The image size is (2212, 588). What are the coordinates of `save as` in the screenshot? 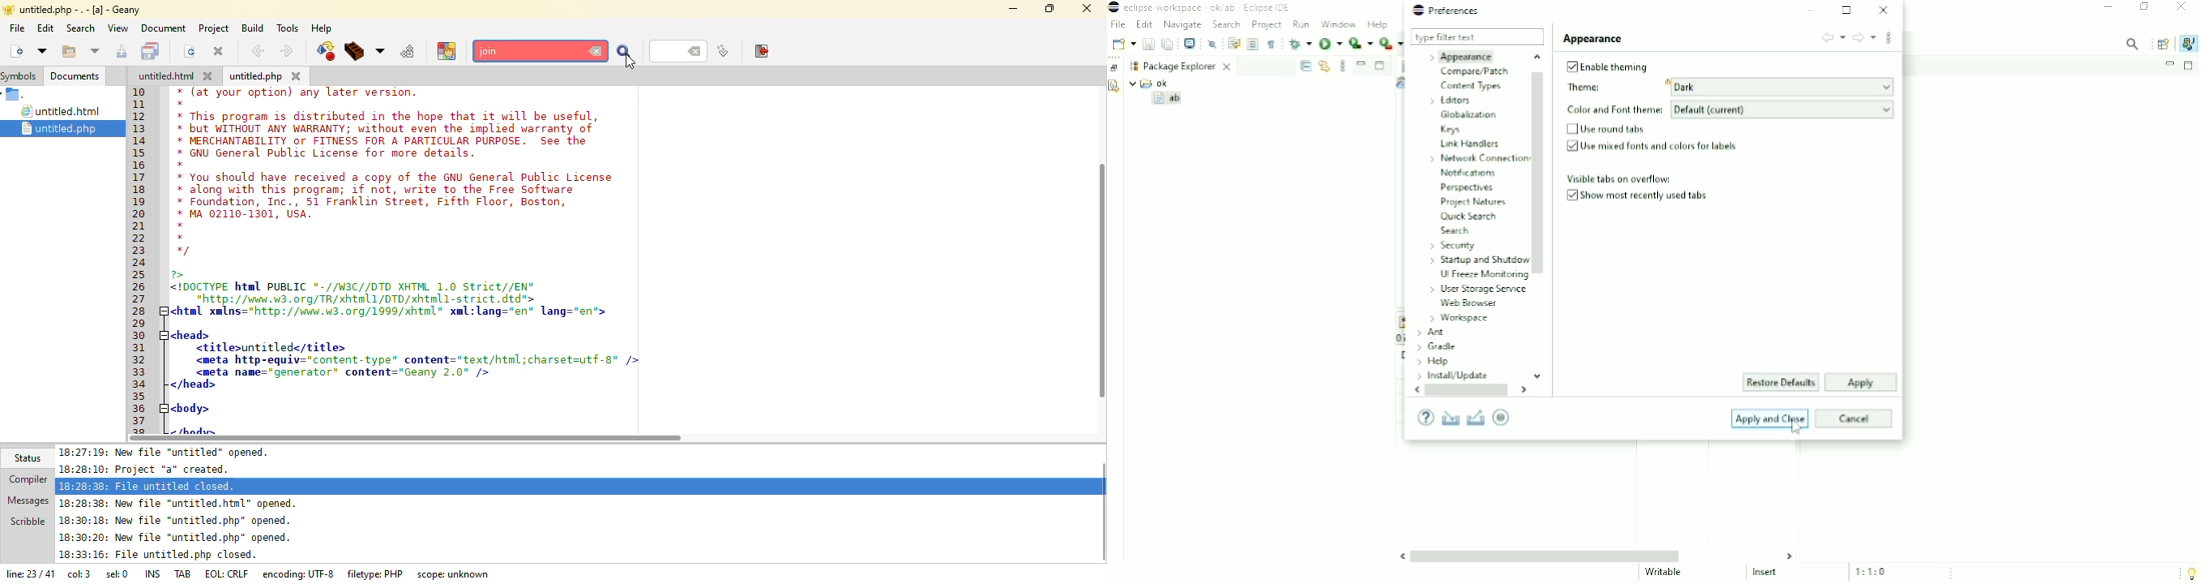 It's located at (123, 51).